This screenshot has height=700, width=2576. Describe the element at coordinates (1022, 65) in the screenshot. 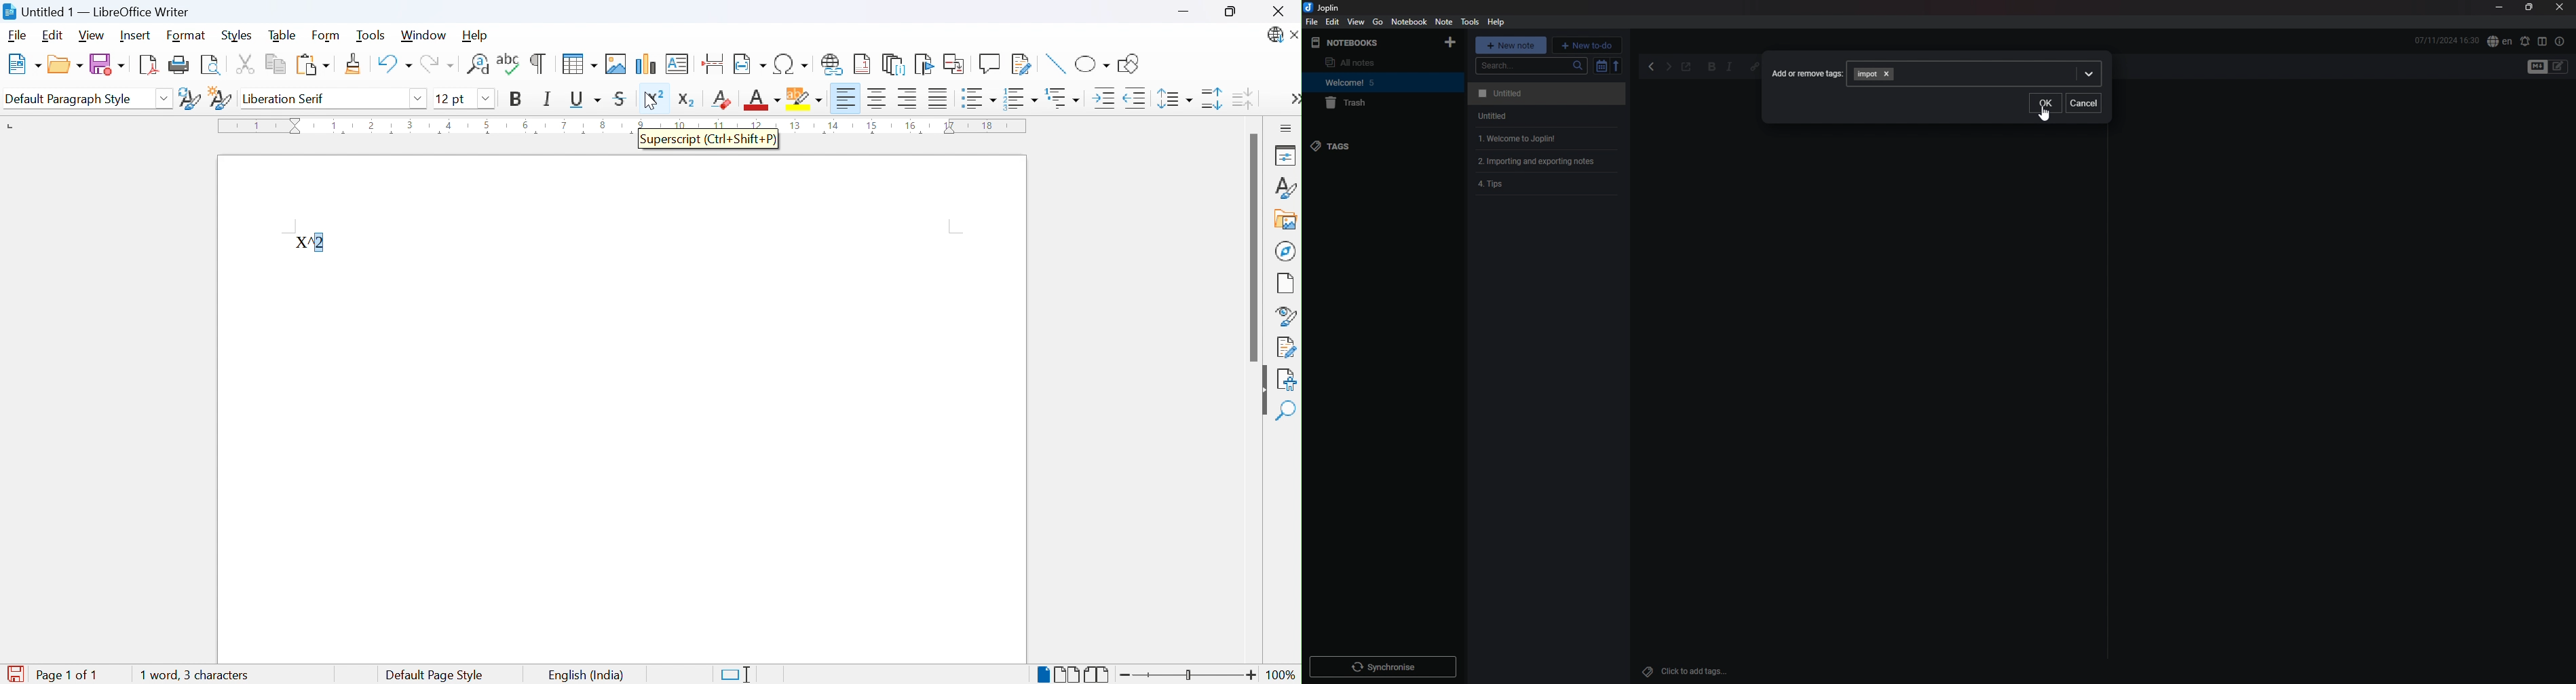

I see `Show track changes functions` at that location.